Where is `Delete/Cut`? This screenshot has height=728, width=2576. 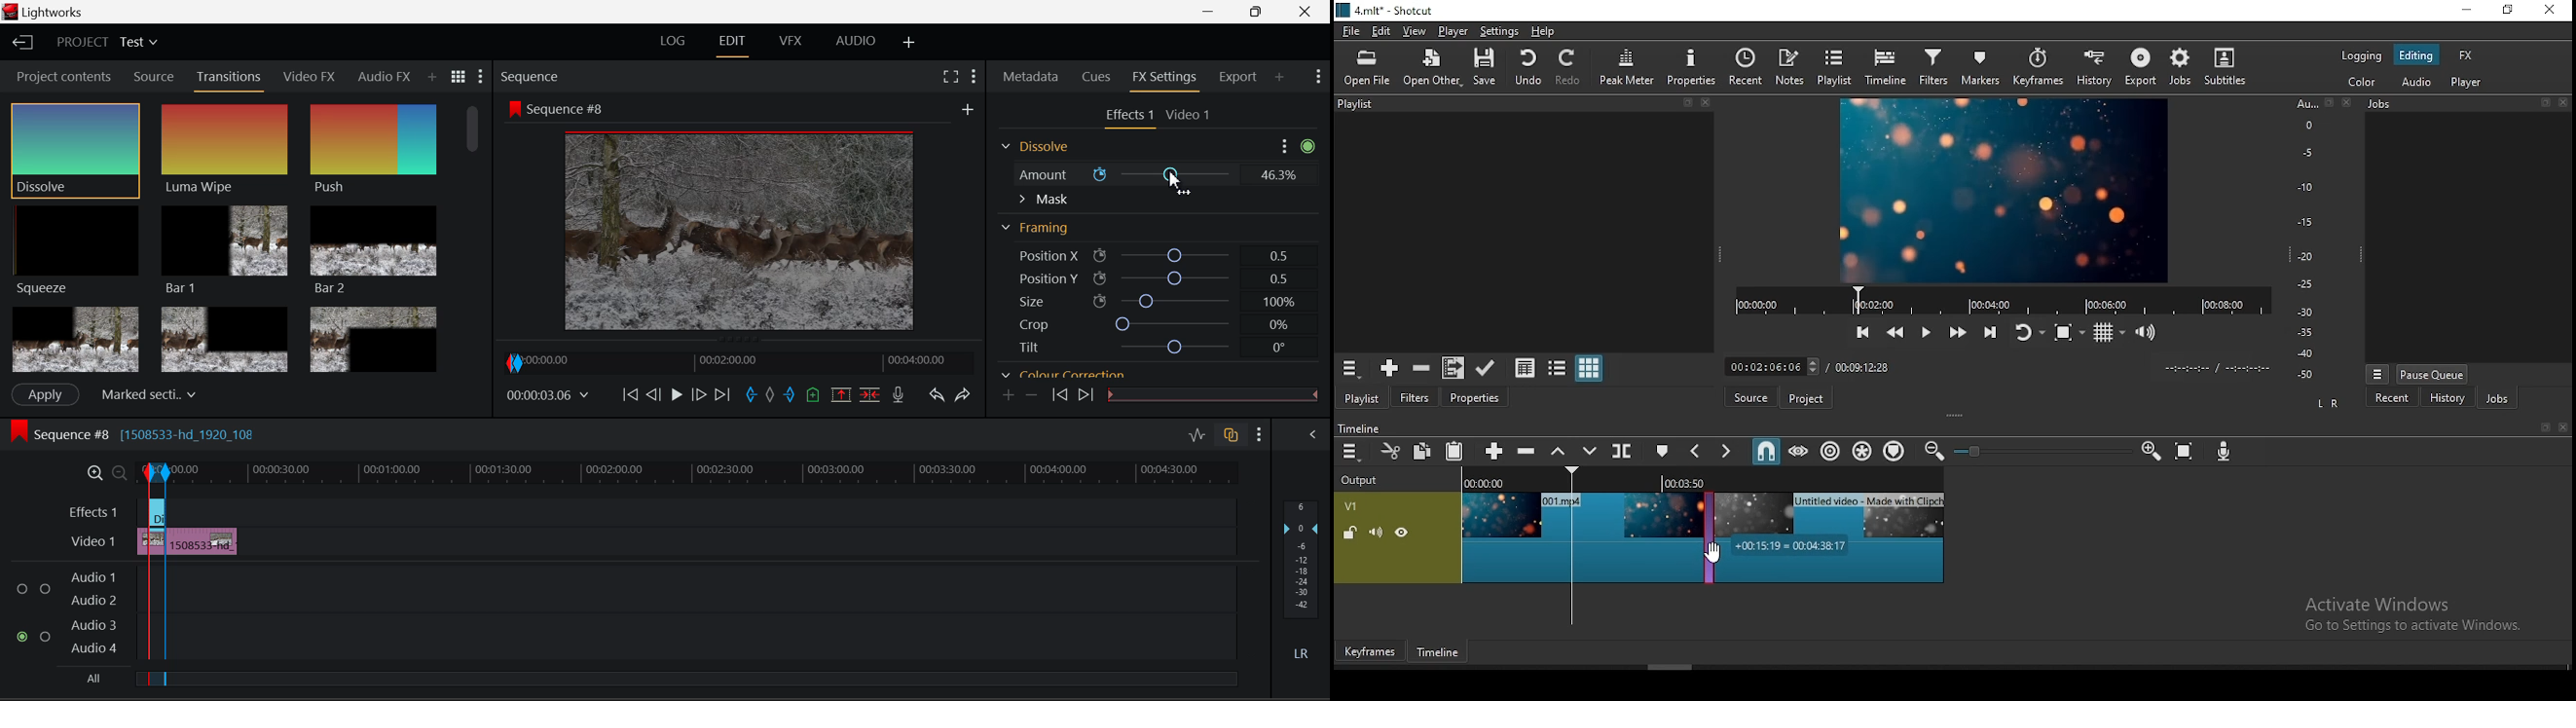 Delete/Cut is located at coordinates (873, 393).